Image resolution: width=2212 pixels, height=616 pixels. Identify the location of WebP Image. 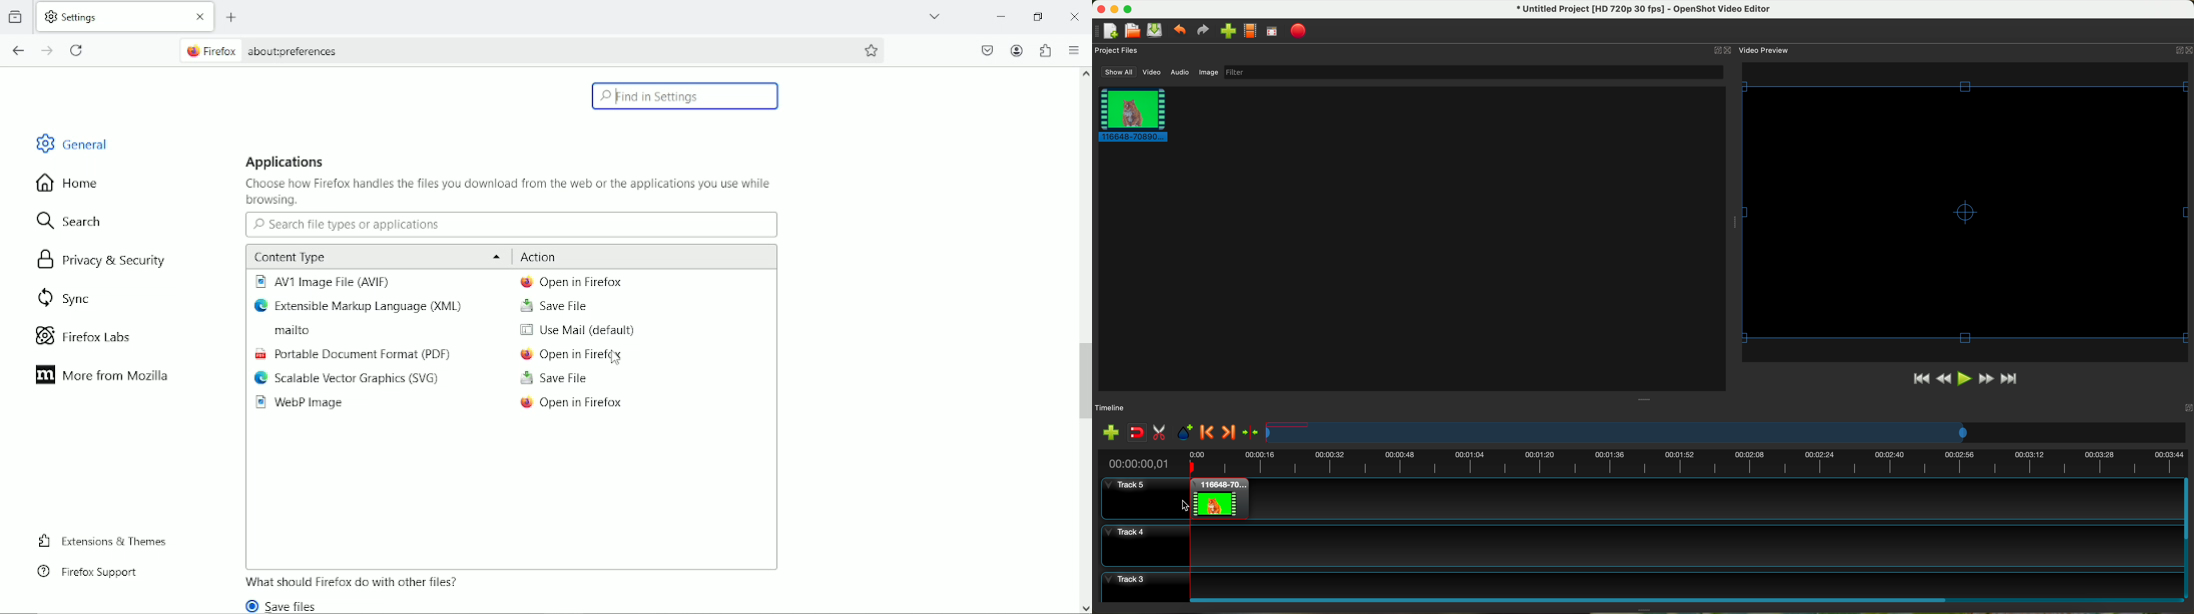
(304, 403).